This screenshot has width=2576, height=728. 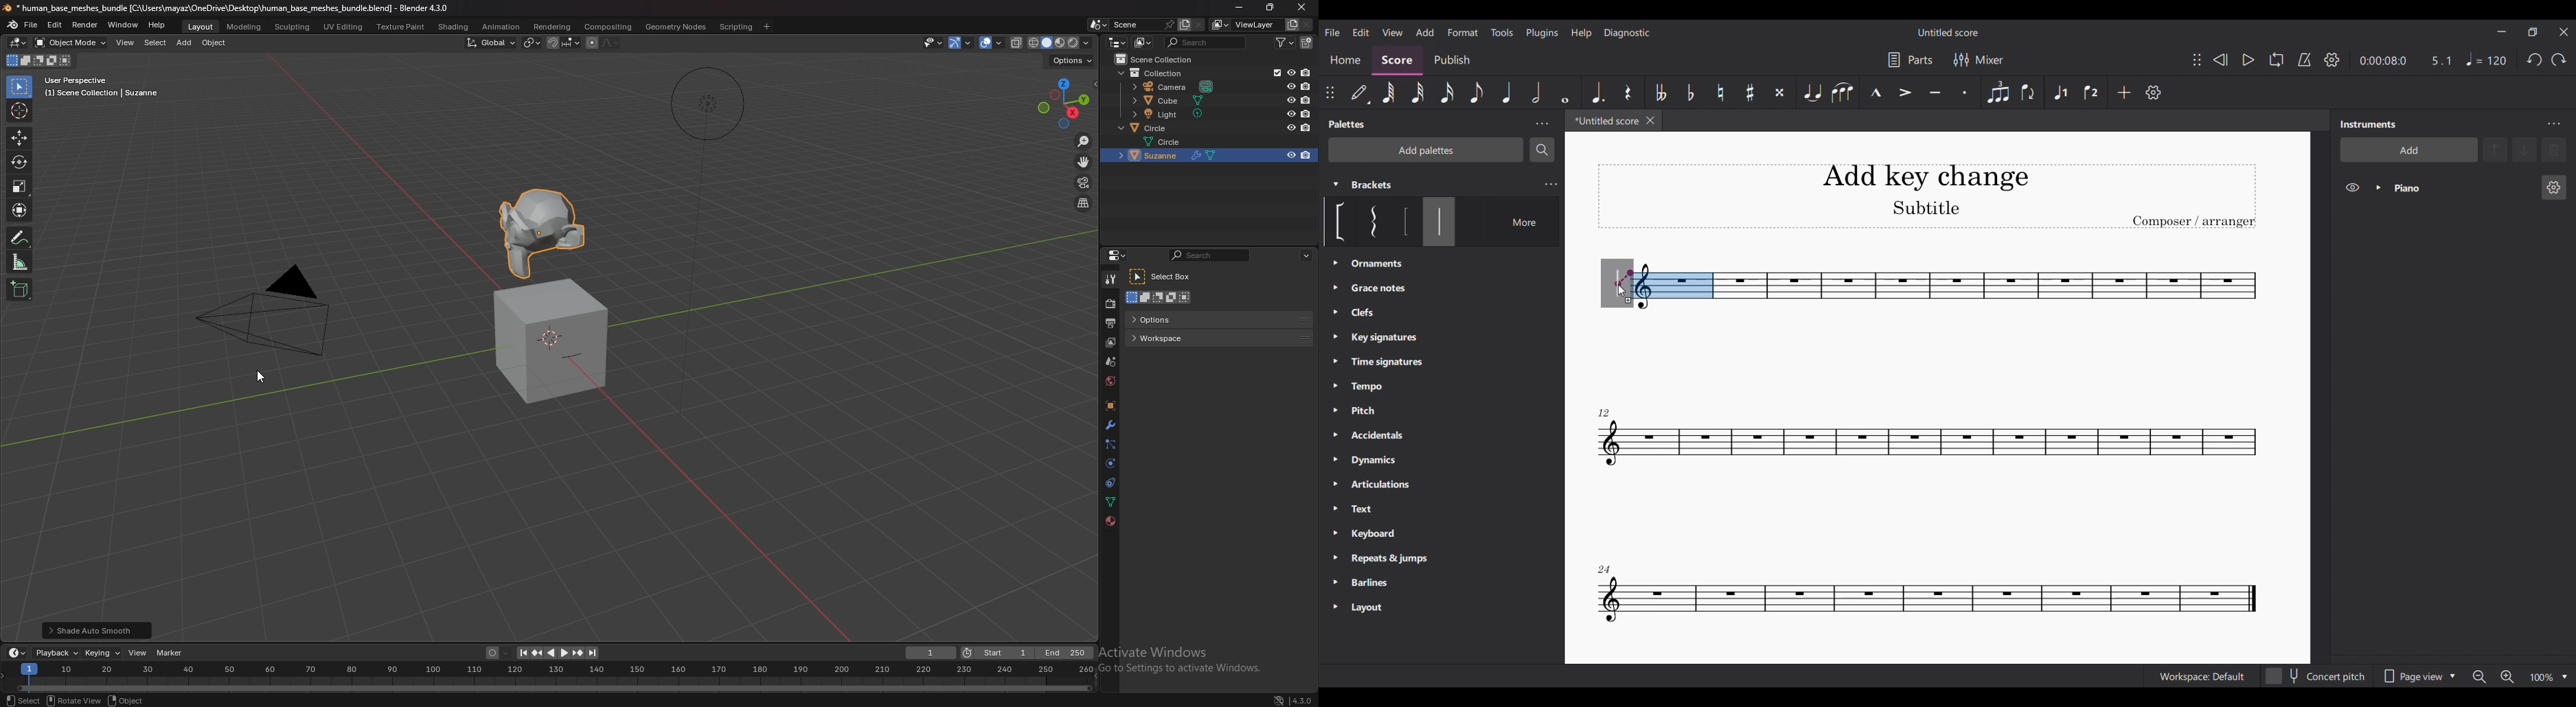 What do you see at coordinates (56, 653) in the screenshot?
I see `playback` at bounding box center [56, 653].